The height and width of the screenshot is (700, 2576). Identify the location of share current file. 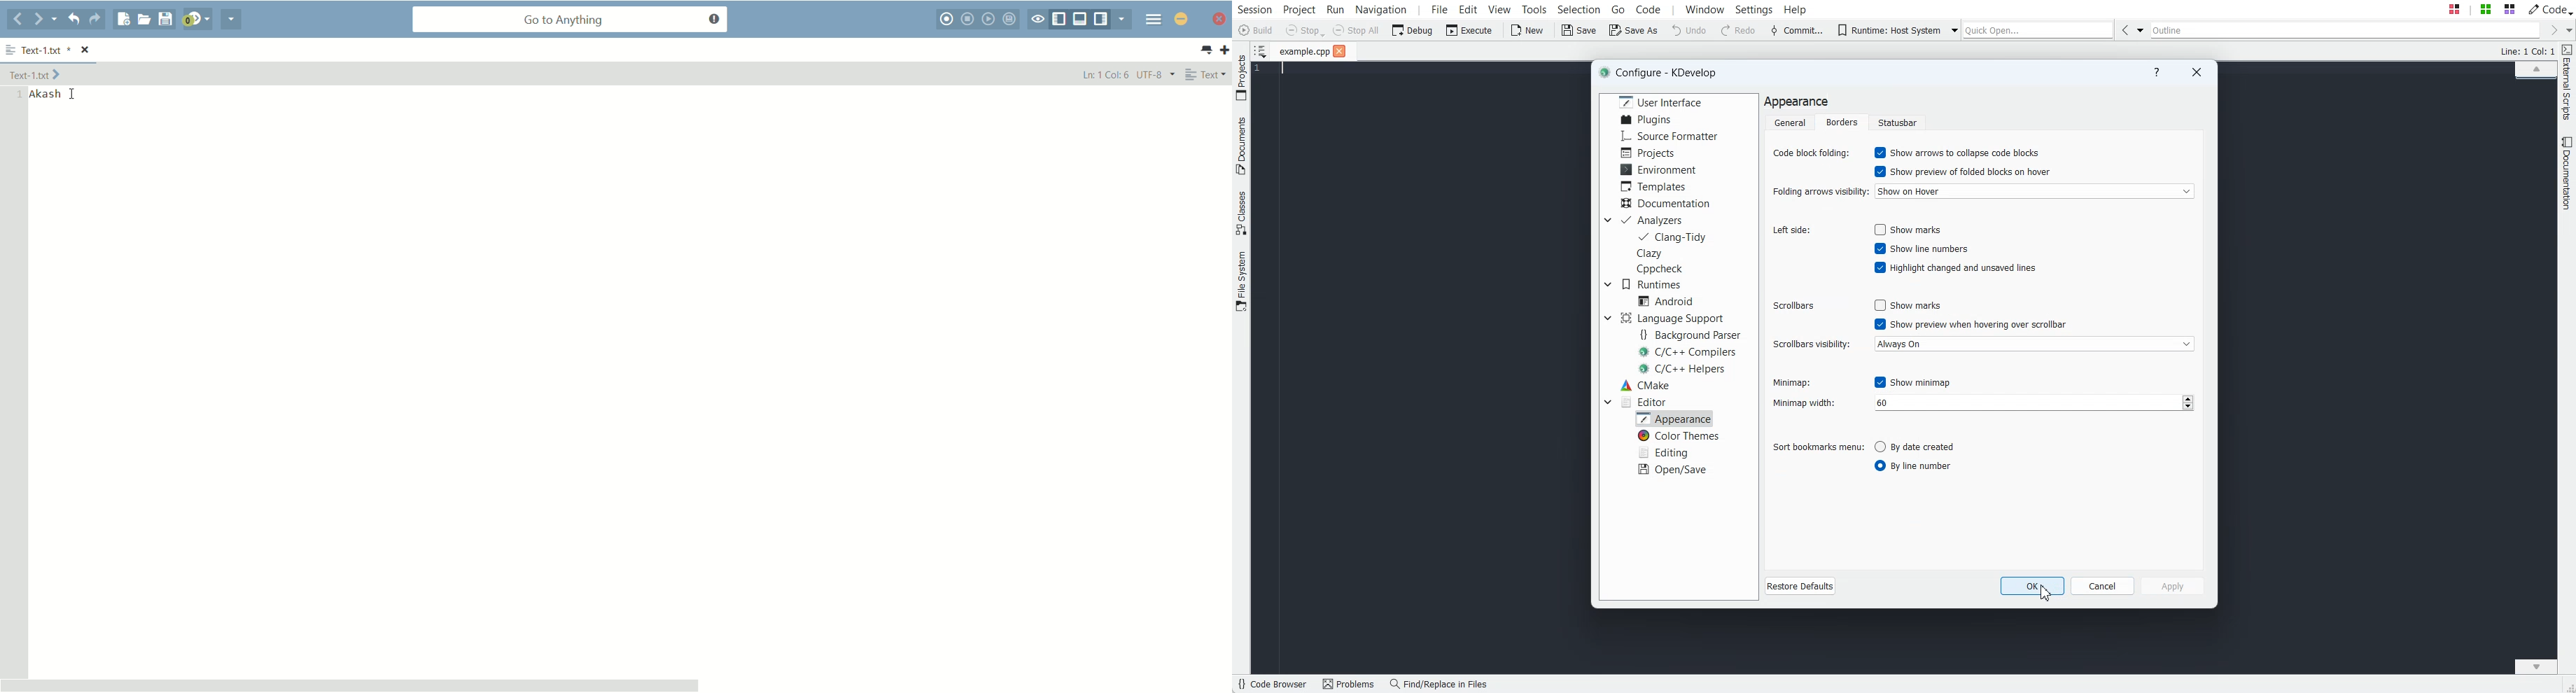
(232, 19).